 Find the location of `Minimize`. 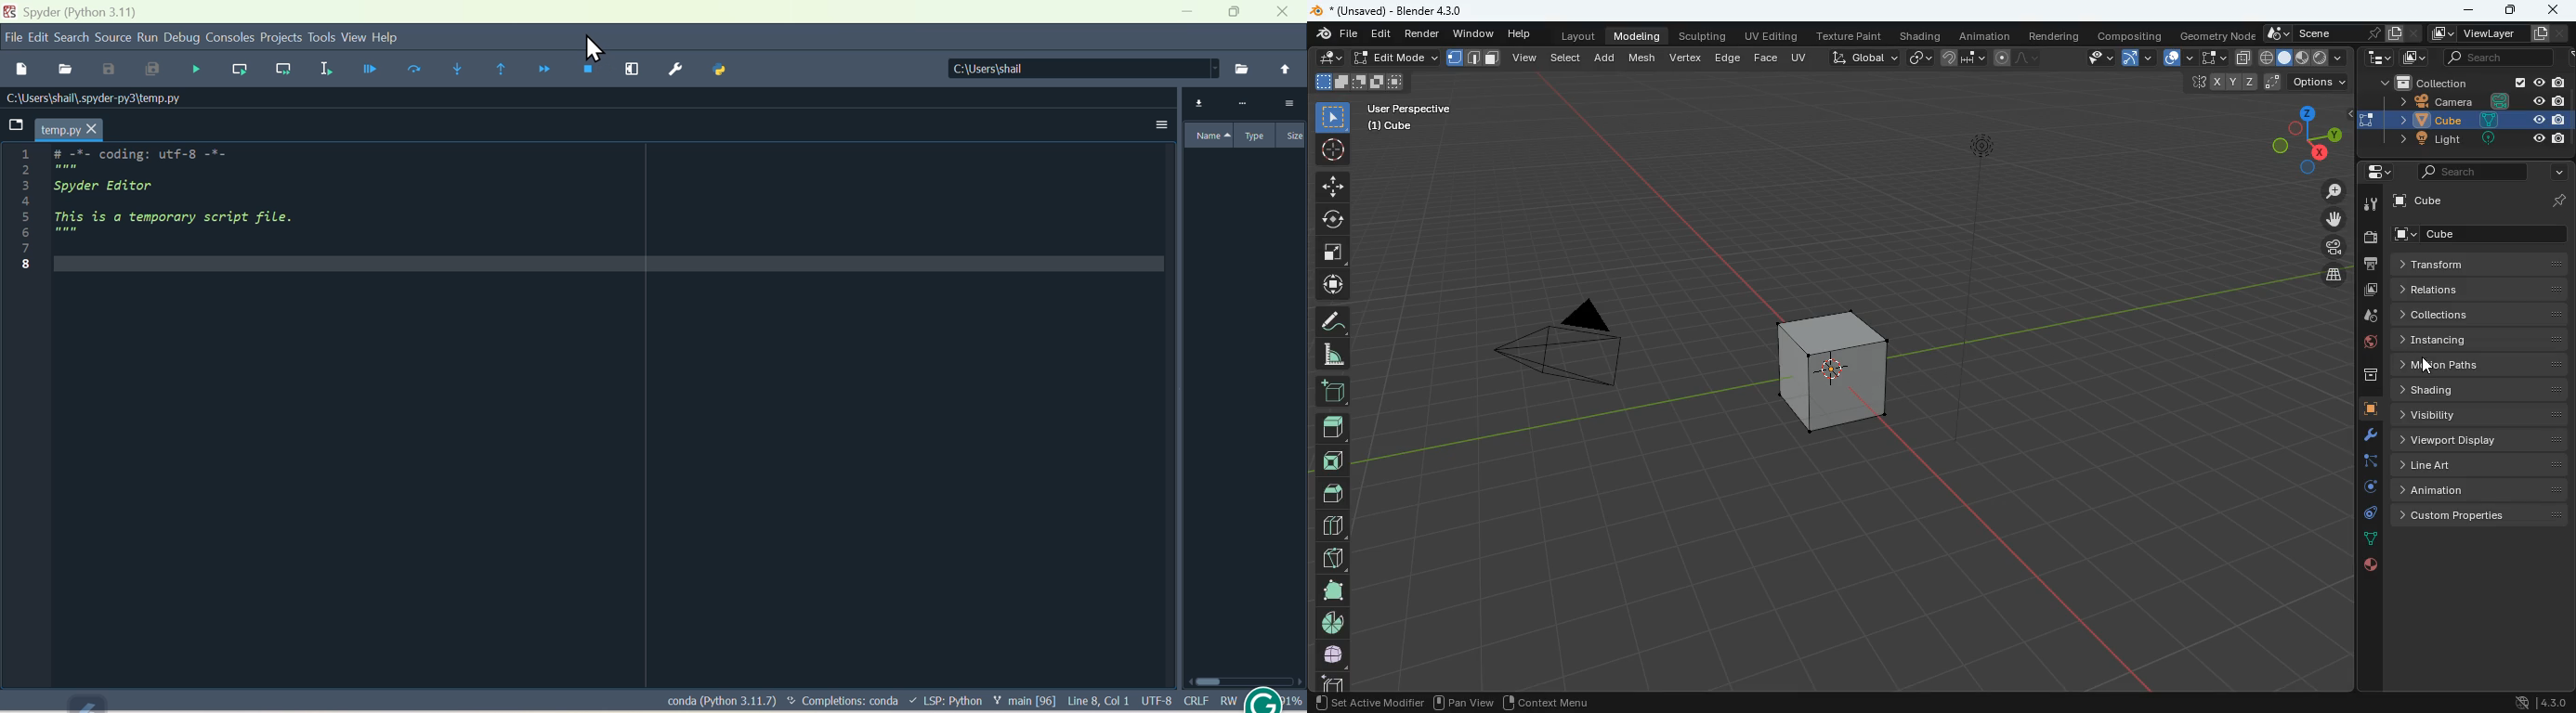

Minimize is located at coordinates (1191, 14).